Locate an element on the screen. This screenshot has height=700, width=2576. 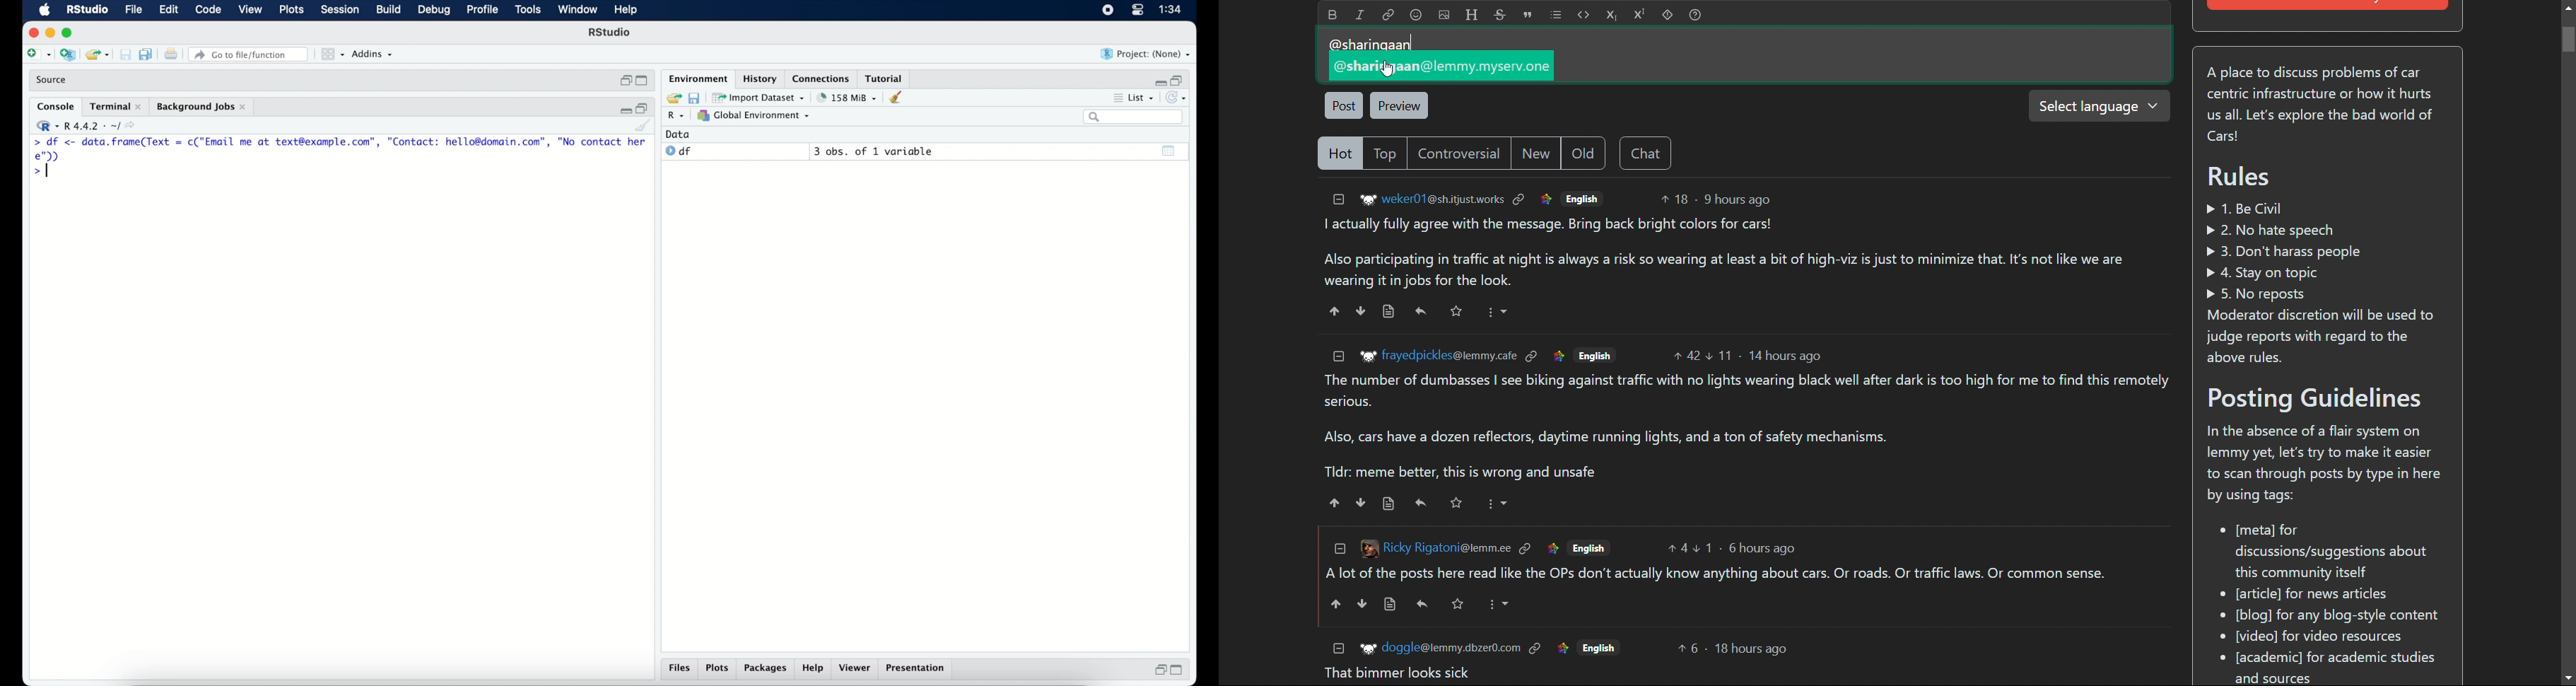
load workspace is located at coordinates (674, 97).